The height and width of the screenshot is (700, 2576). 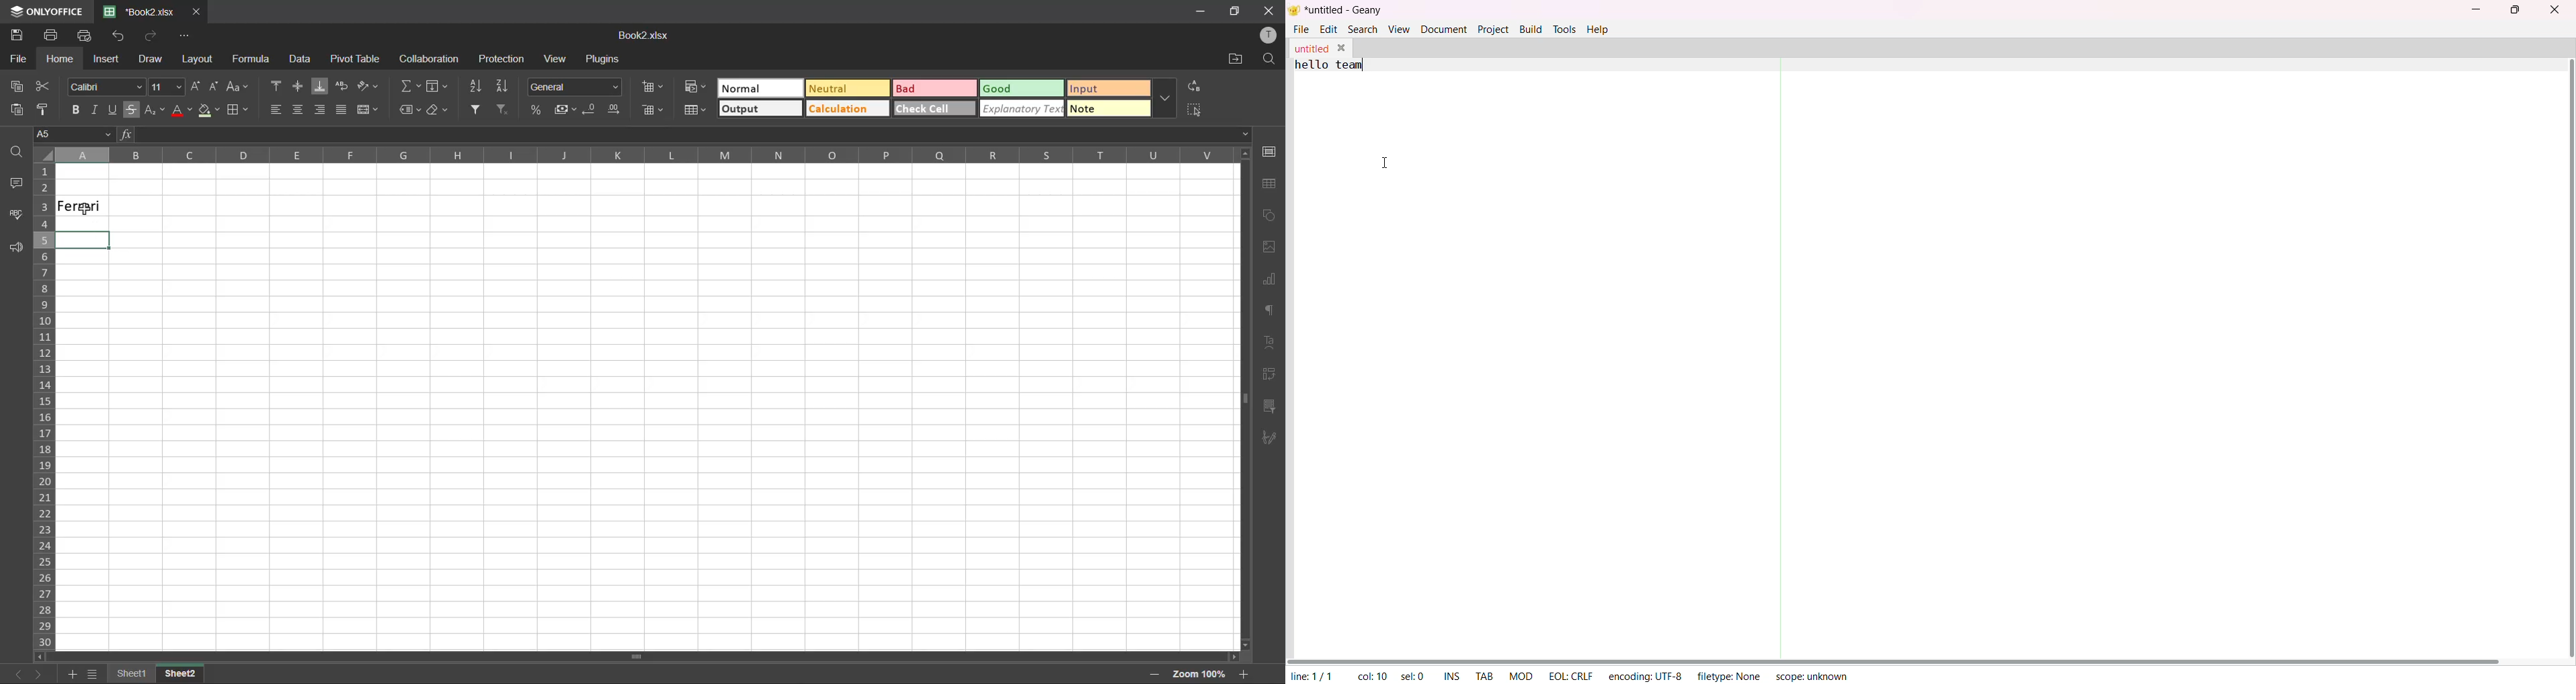 I want to click on font size, so click(x=167, y=86).